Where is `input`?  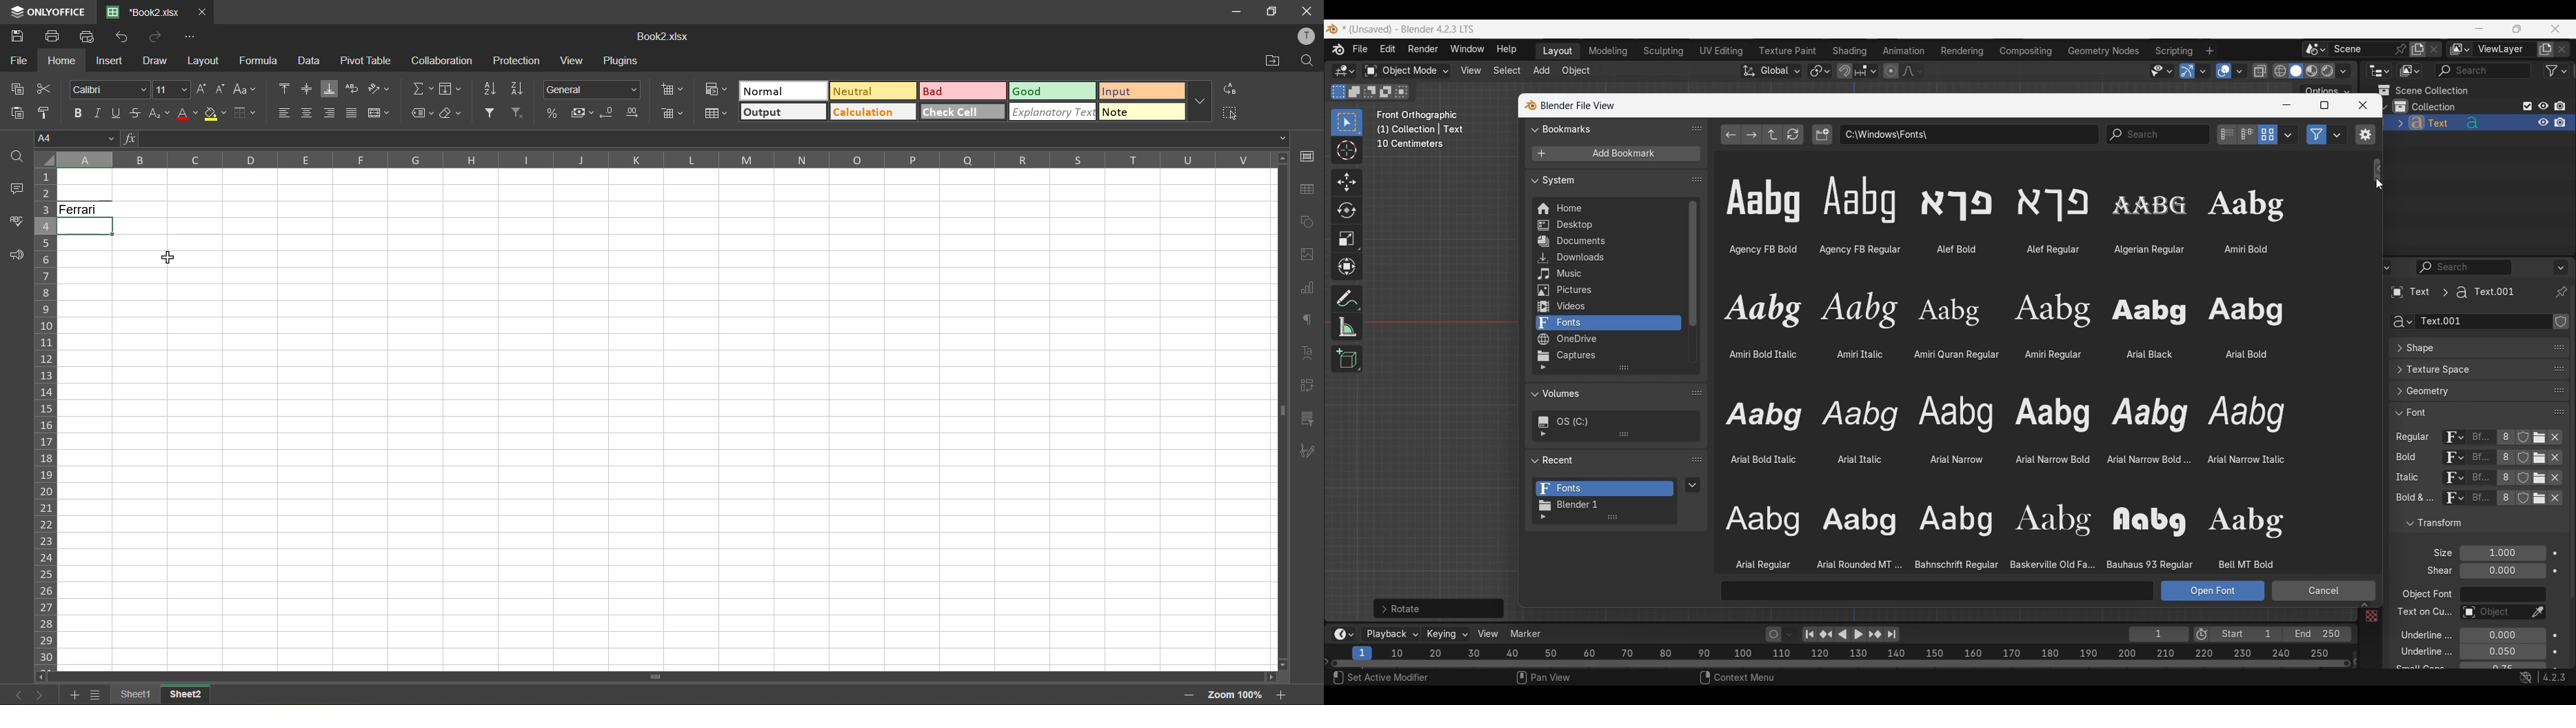
input is located at coordinates (1141, 92).